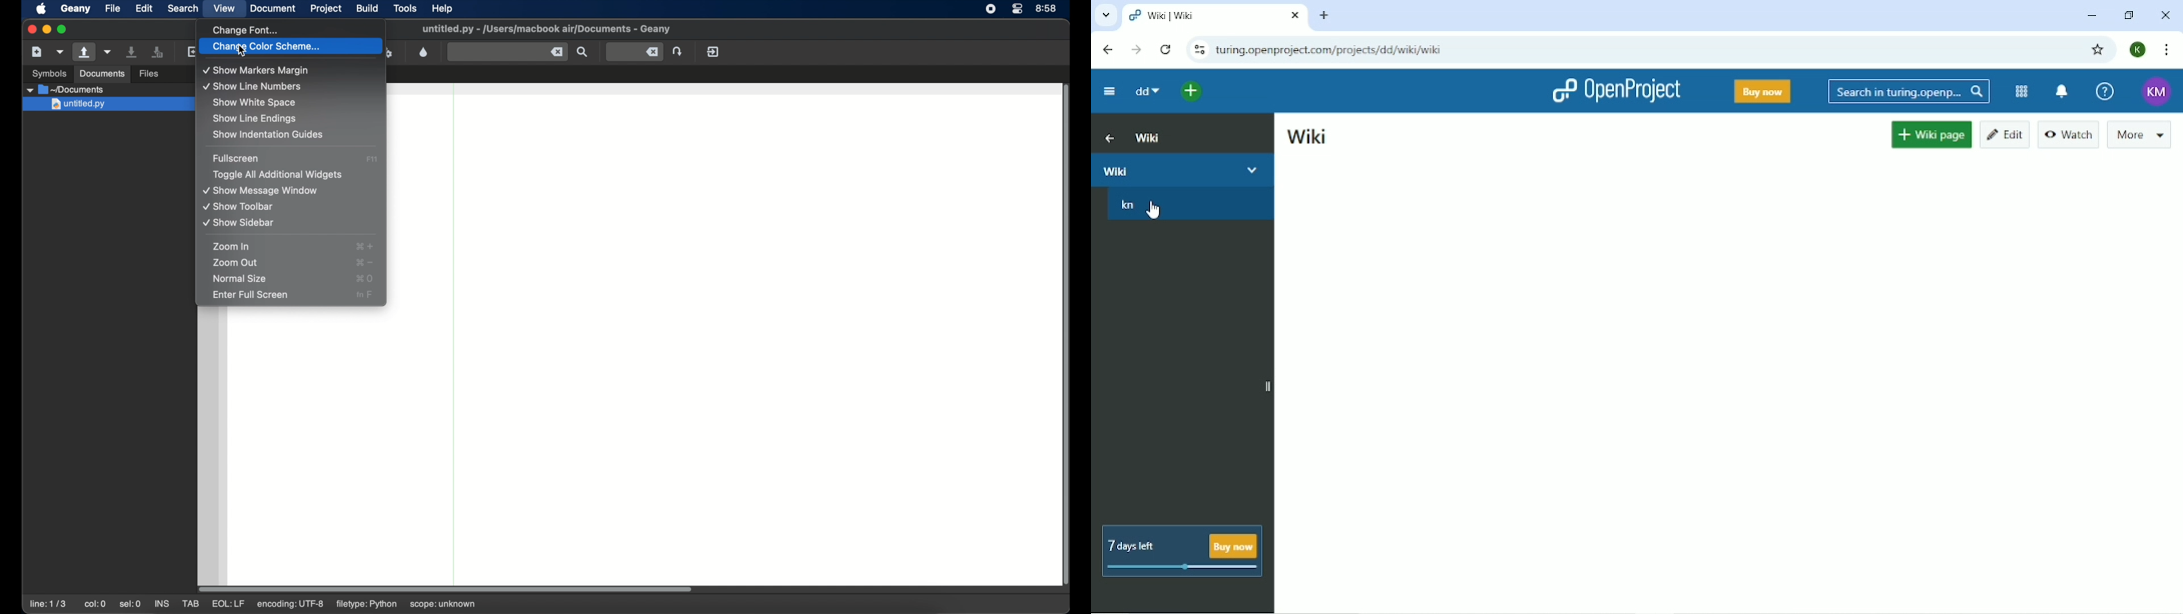 The width and height of the screenshot is (2184, 616). Describe the element at coordinates (1930, 135) in the screenshot. I see `Wiki page` at that location.